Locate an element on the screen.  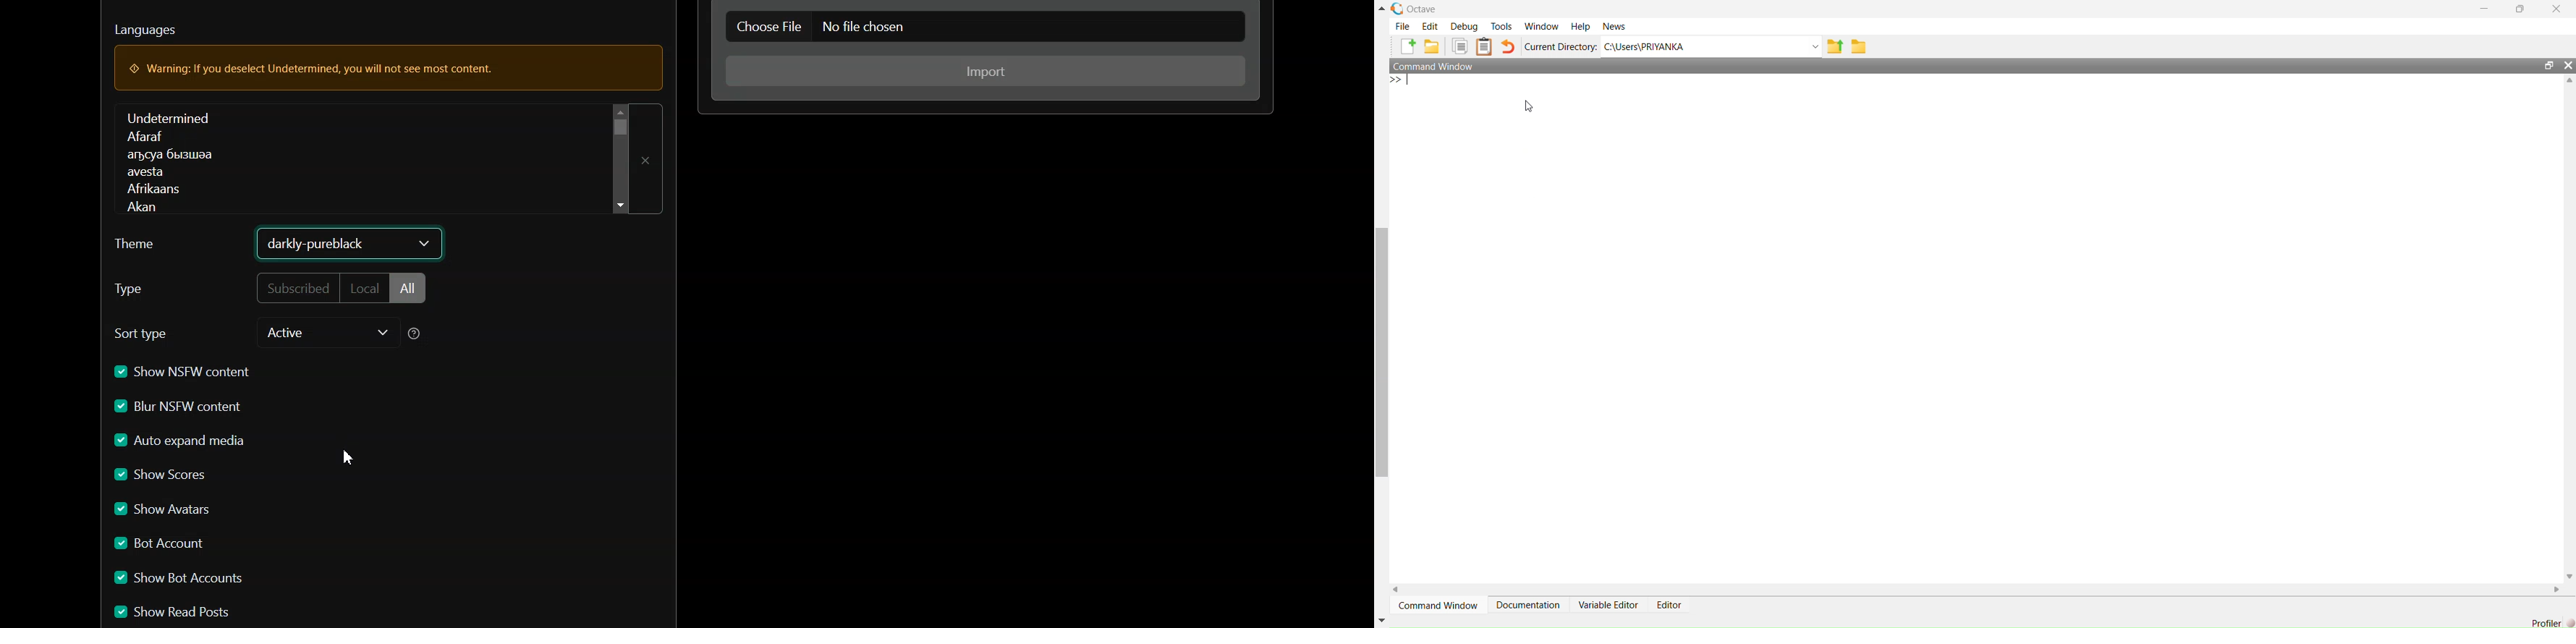
All is located at coordinates (409, 289).